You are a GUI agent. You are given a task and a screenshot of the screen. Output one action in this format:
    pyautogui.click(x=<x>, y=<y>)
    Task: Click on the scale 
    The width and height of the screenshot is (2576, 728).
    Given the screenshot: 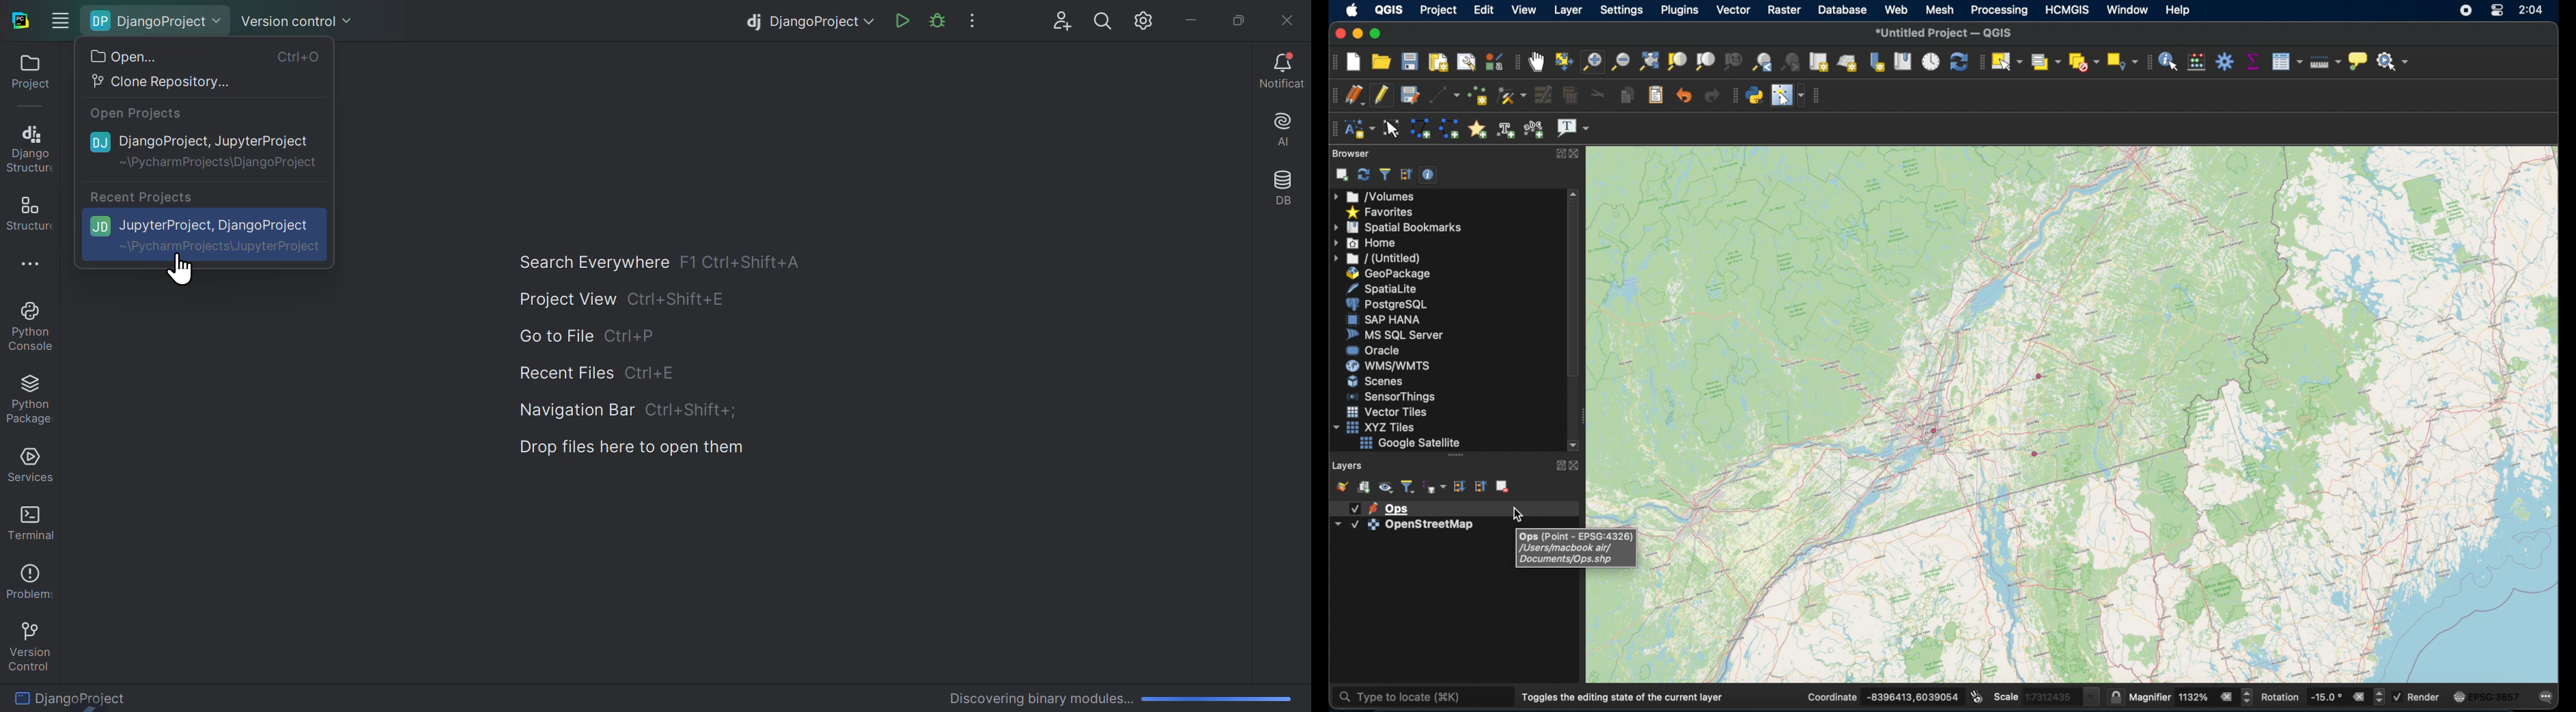 What is the action you would take?
    pyautogui.click(x=2044, y=697)
    